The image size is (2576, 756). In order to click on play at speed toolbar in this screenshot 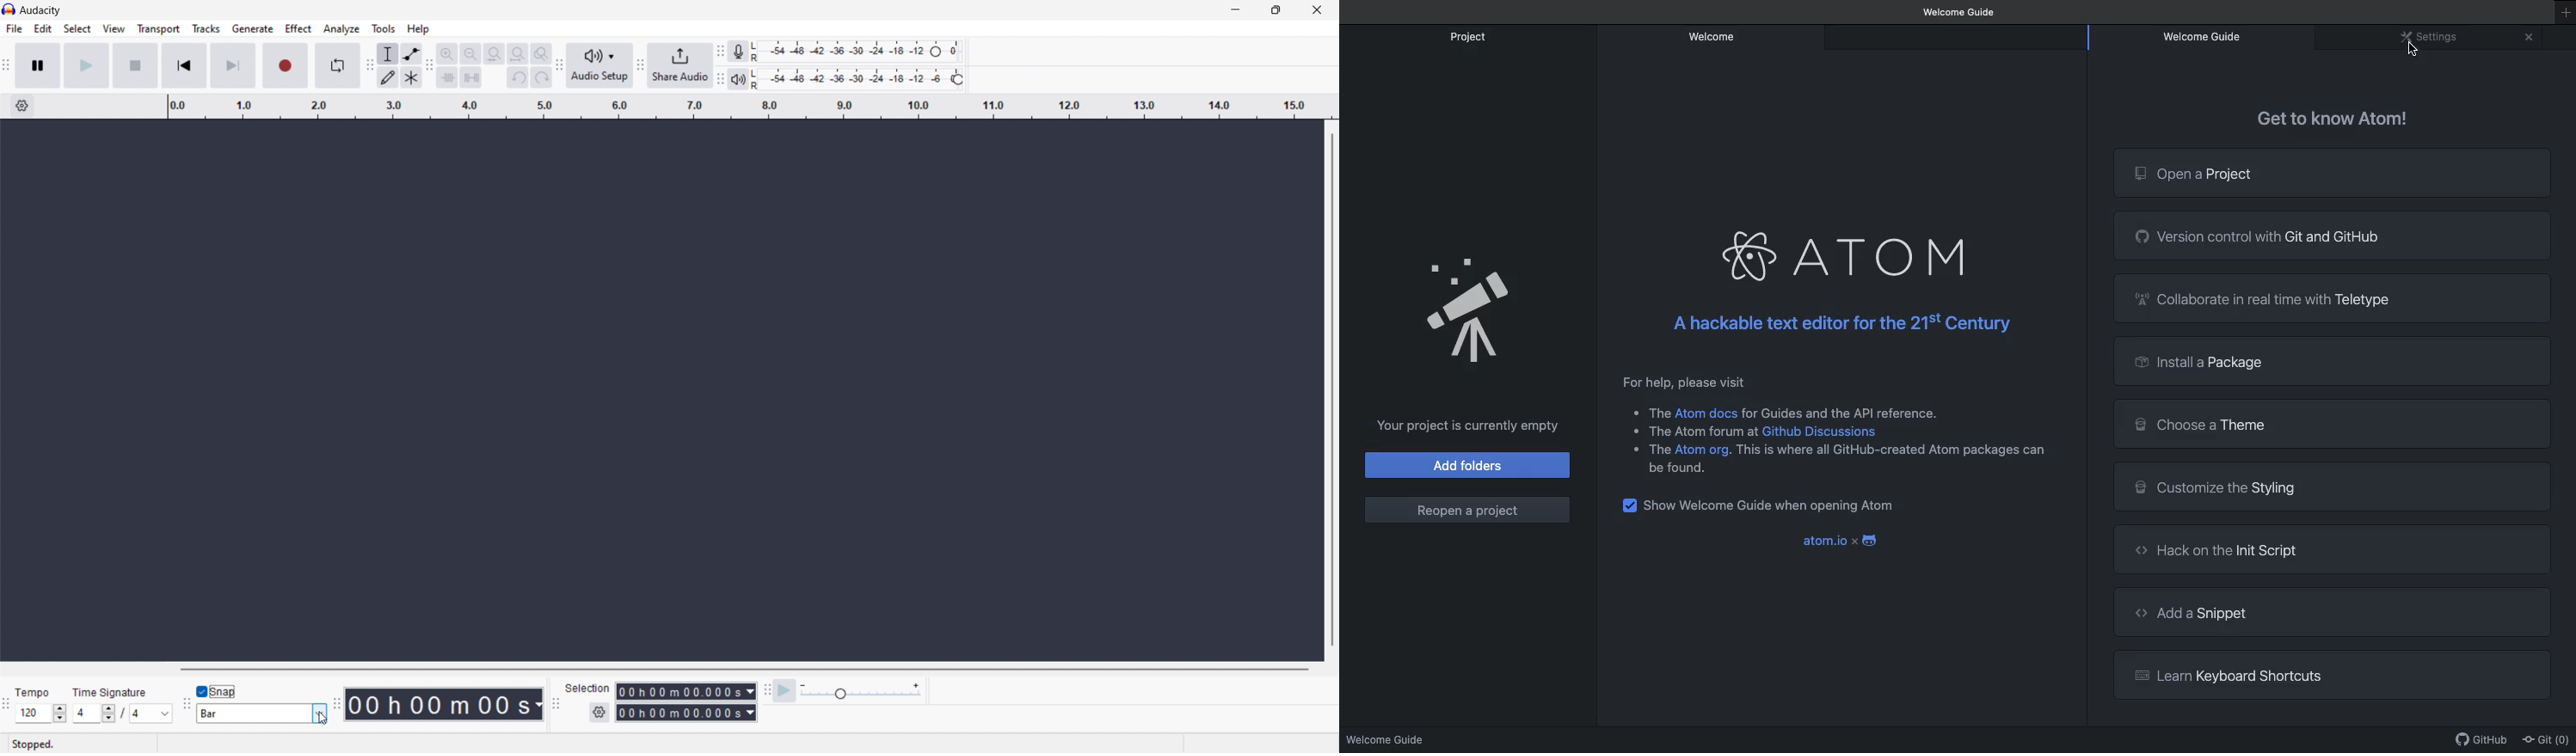, I will do `click(765, 692)`.